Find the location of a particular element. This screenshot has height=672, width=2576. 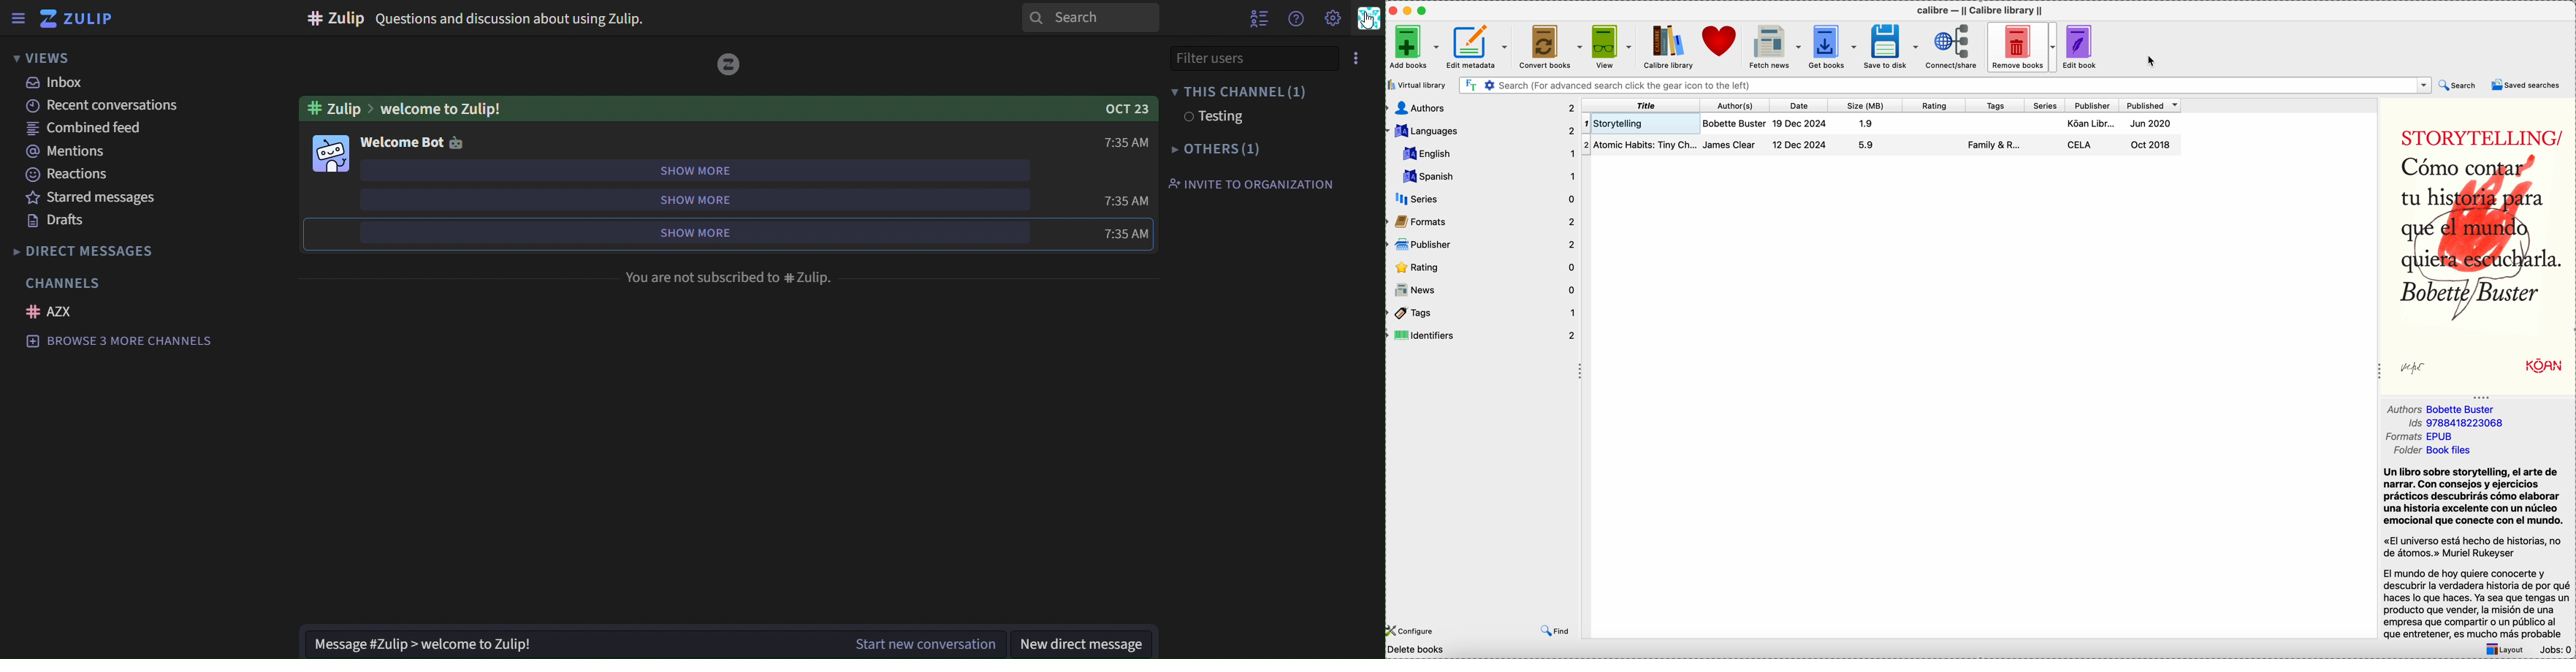

show more is located at coordinates (683, 231).